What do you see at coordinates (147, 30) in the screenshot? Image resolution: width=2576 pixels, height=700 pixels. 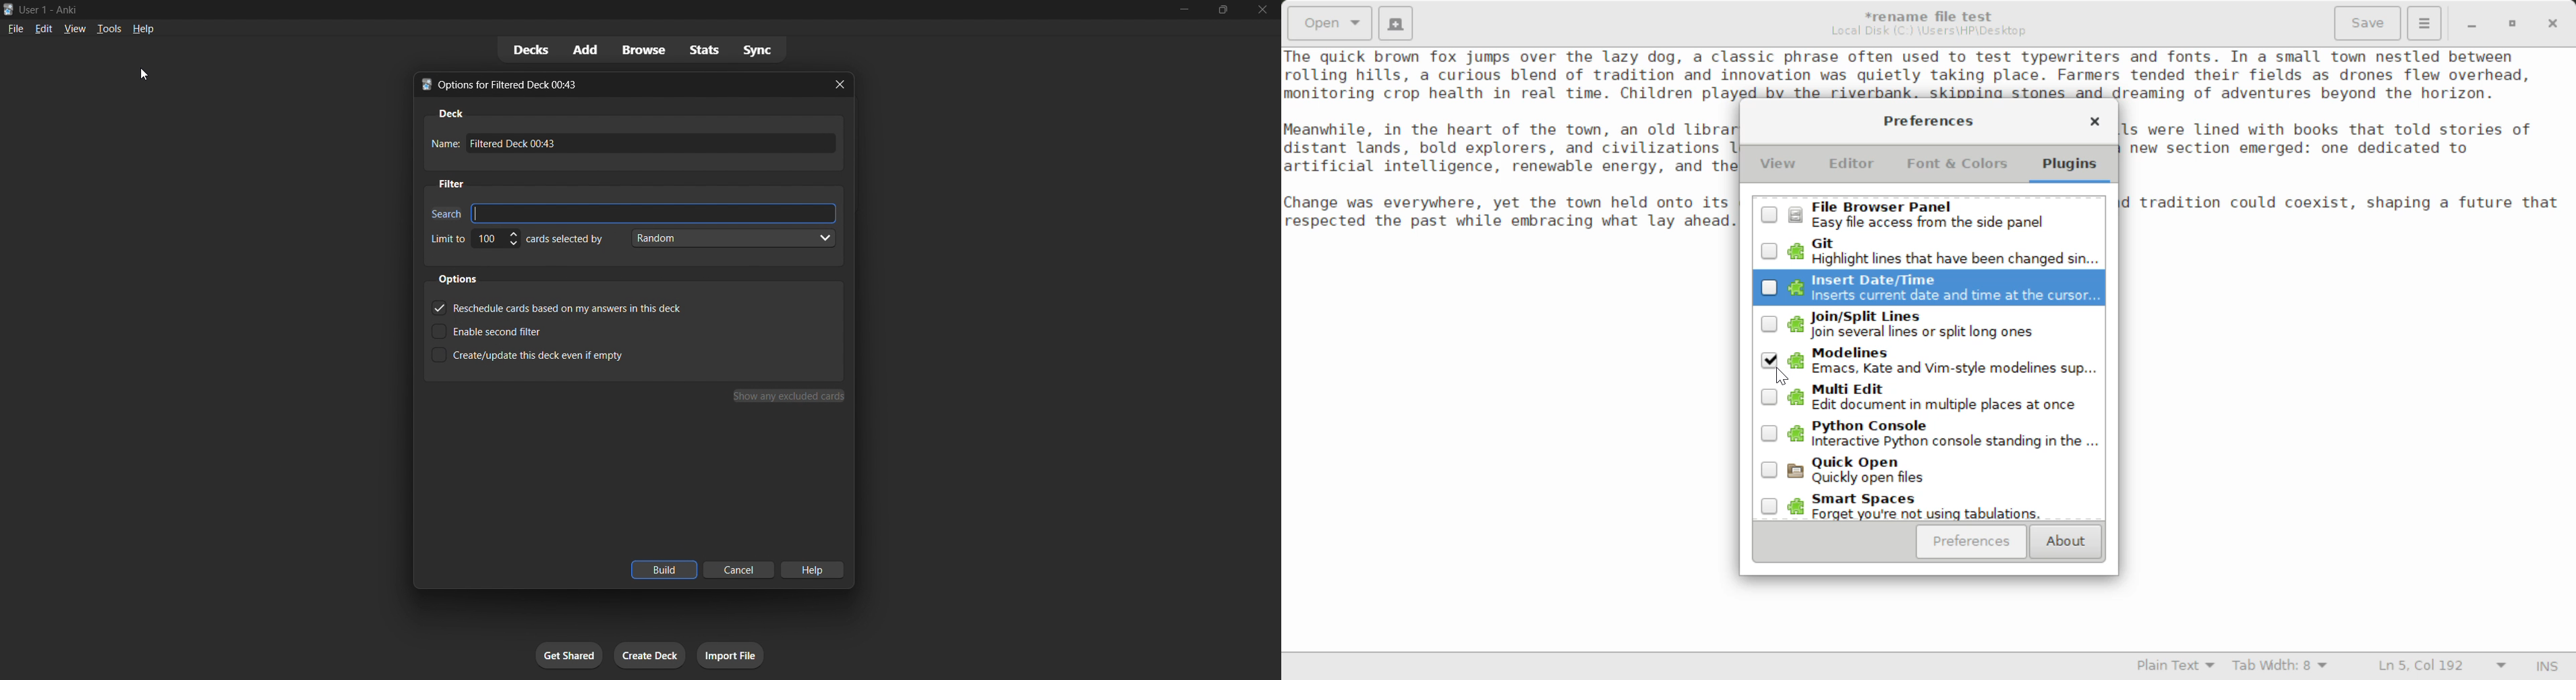 I see `help` at bounding box center [147, 30].